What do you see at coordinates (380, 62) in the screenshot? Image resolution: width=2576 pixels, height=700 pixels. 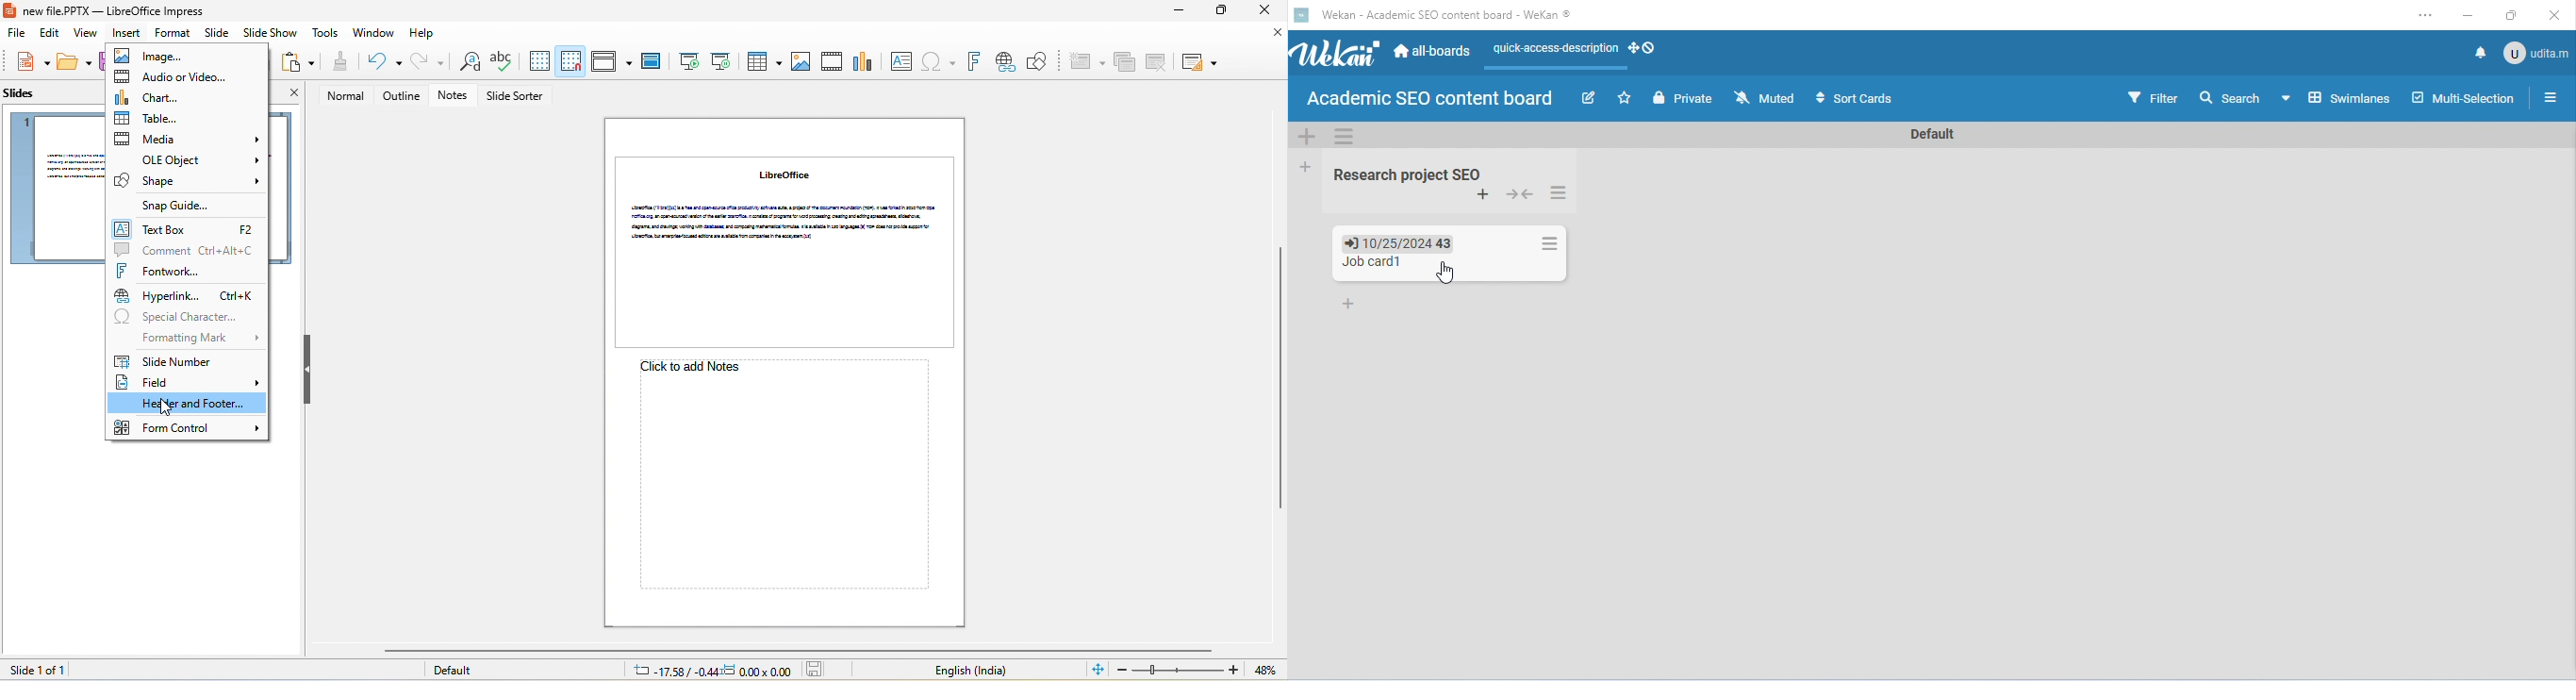 I see `undo` at bounding box center [380, 62].